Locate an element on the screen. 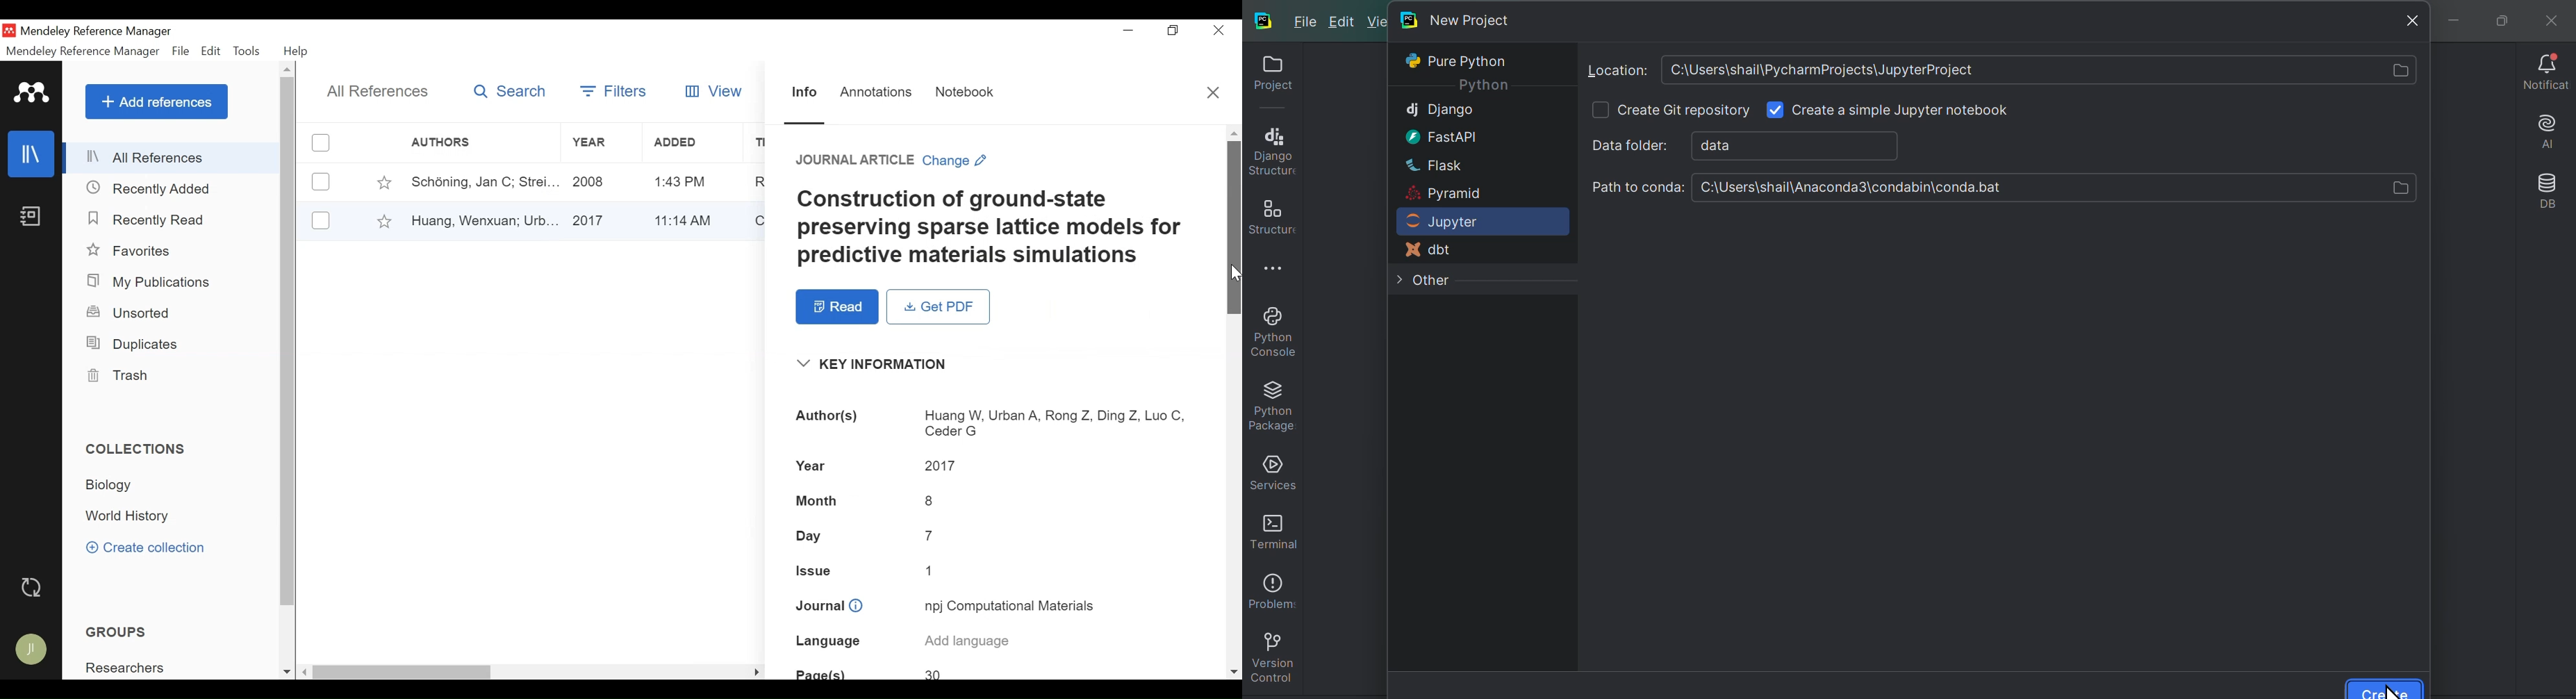 Image resolution: width=2576 pixels, height=700 pixels. Favorites is located at coordinates (133, 251).